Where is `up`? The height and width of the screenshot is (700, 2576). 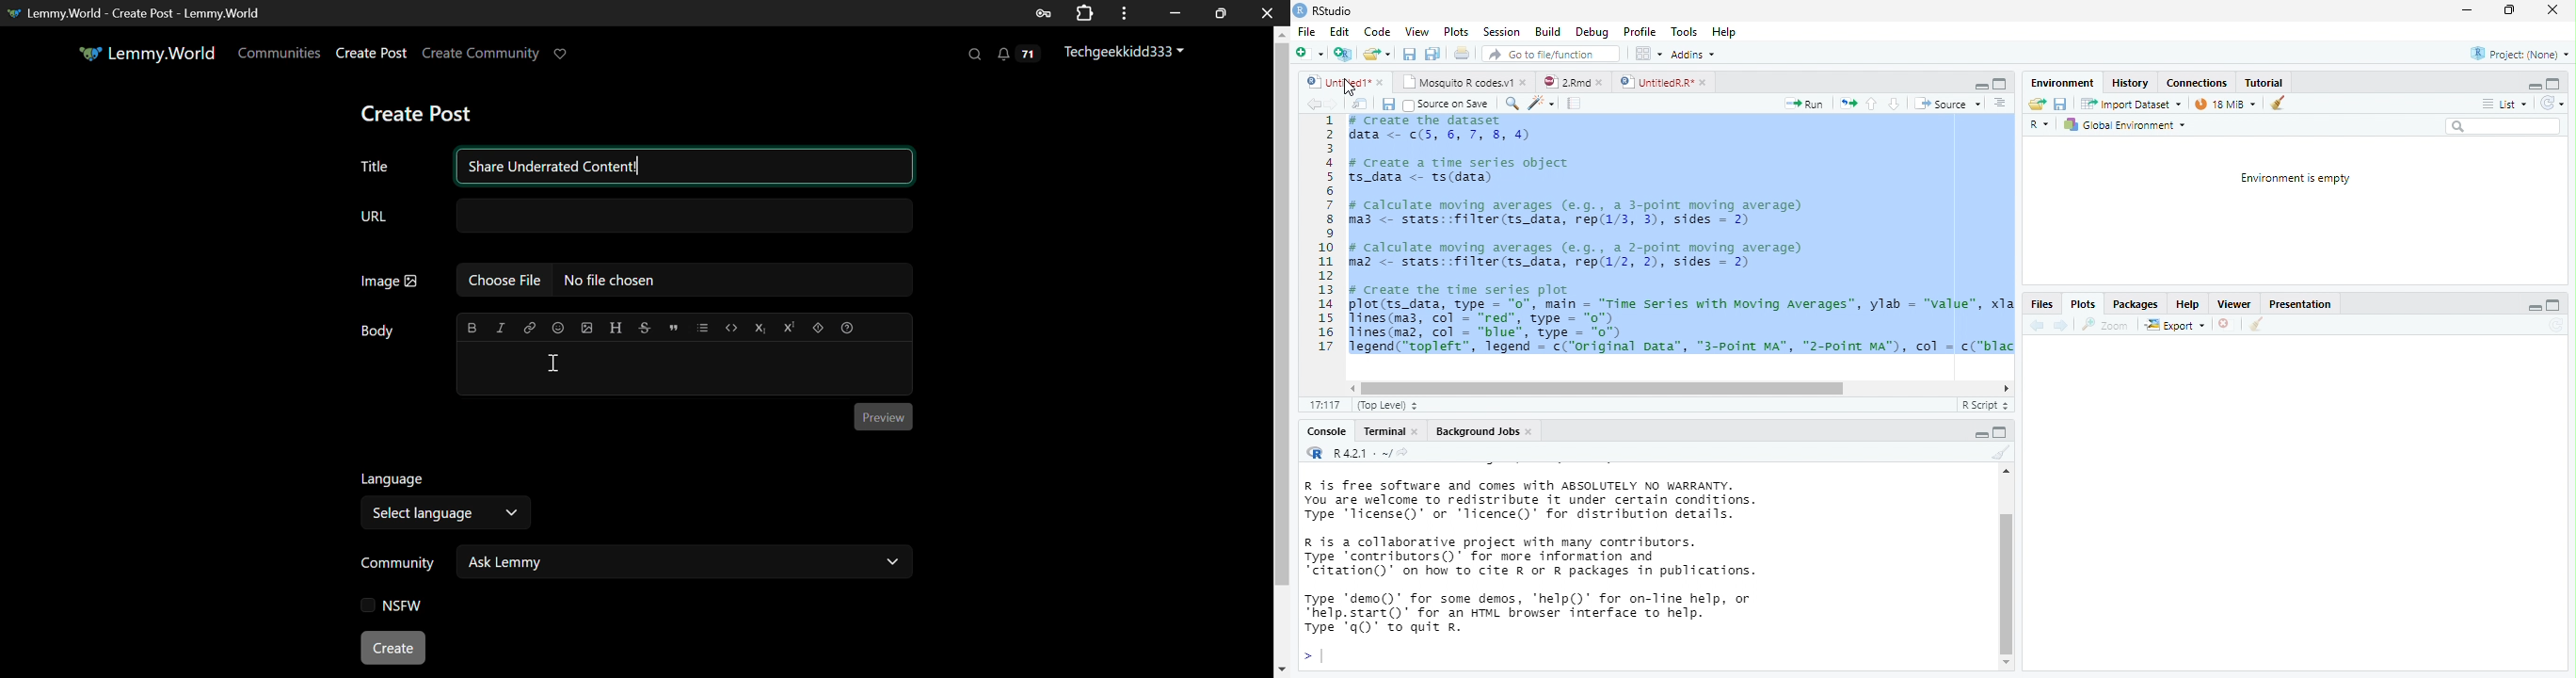 up is located at coordinates (1872, 104).